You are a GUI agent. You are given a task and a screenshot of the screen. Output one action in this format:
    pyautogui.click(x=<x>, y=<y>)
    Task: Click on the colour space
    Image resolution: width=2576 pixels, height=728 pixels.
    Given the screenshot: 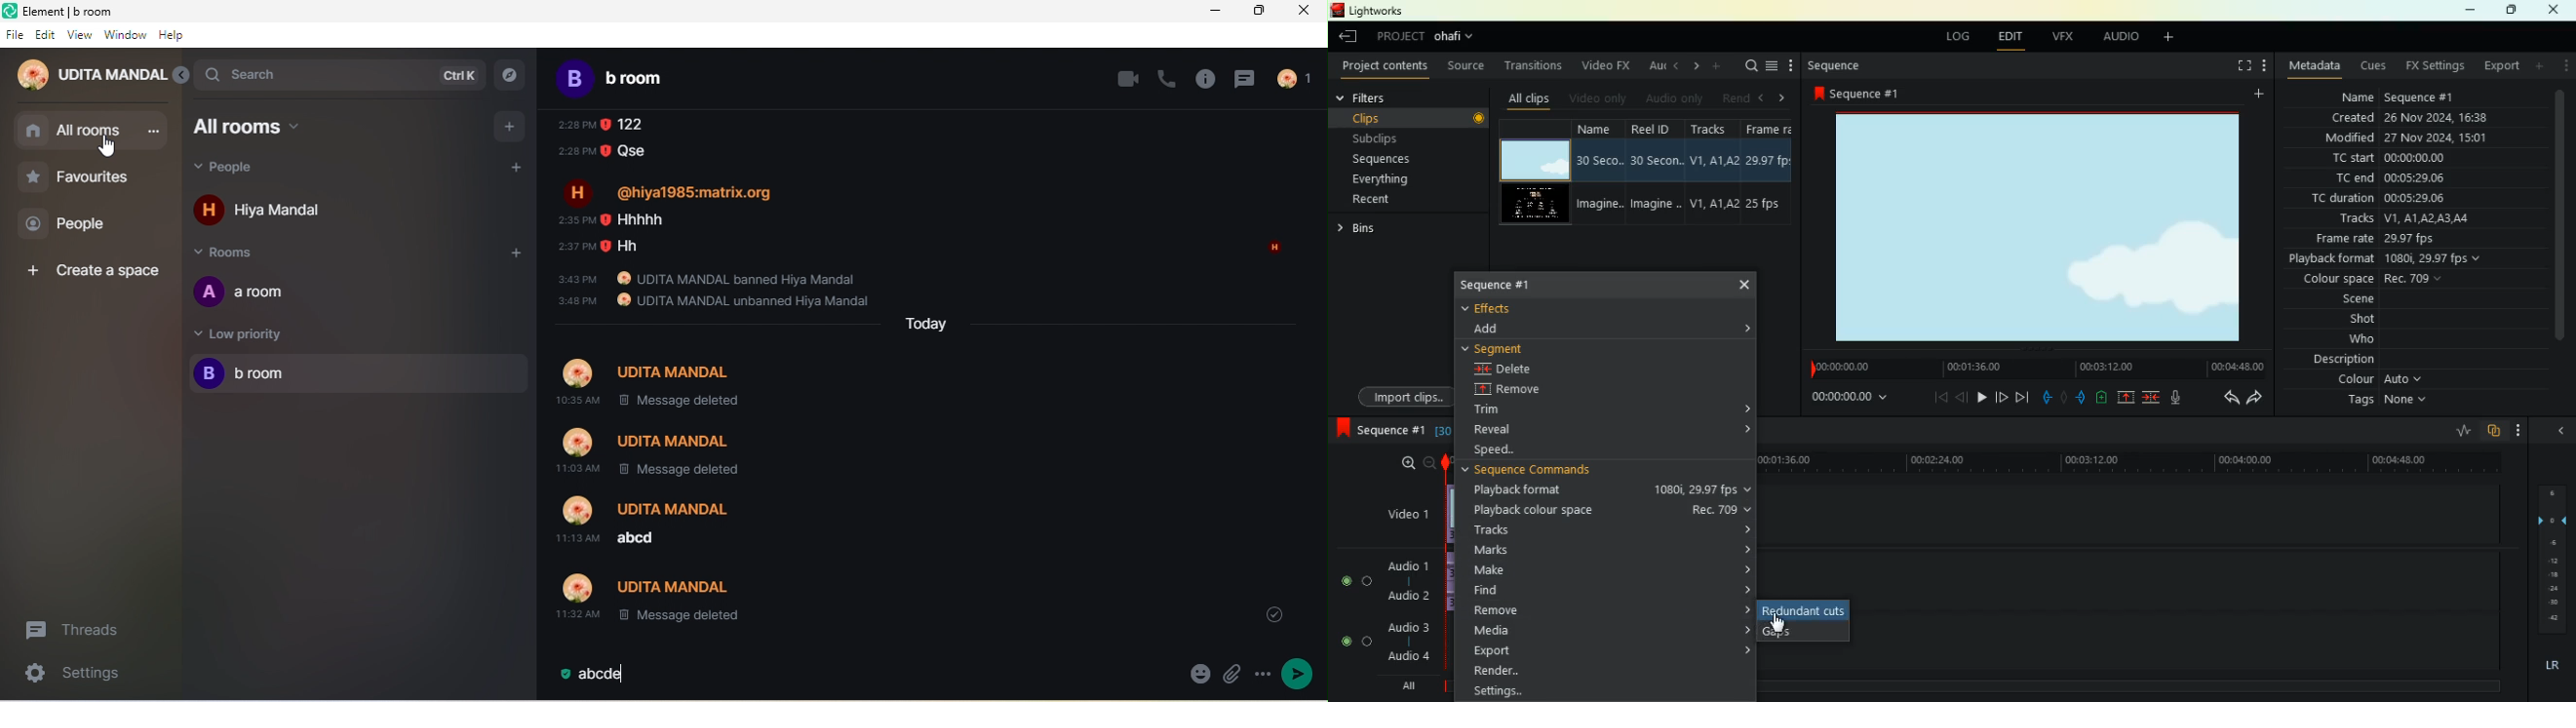 What is the action you would take?
    pyautogui.click(x=2405, y=279)
    